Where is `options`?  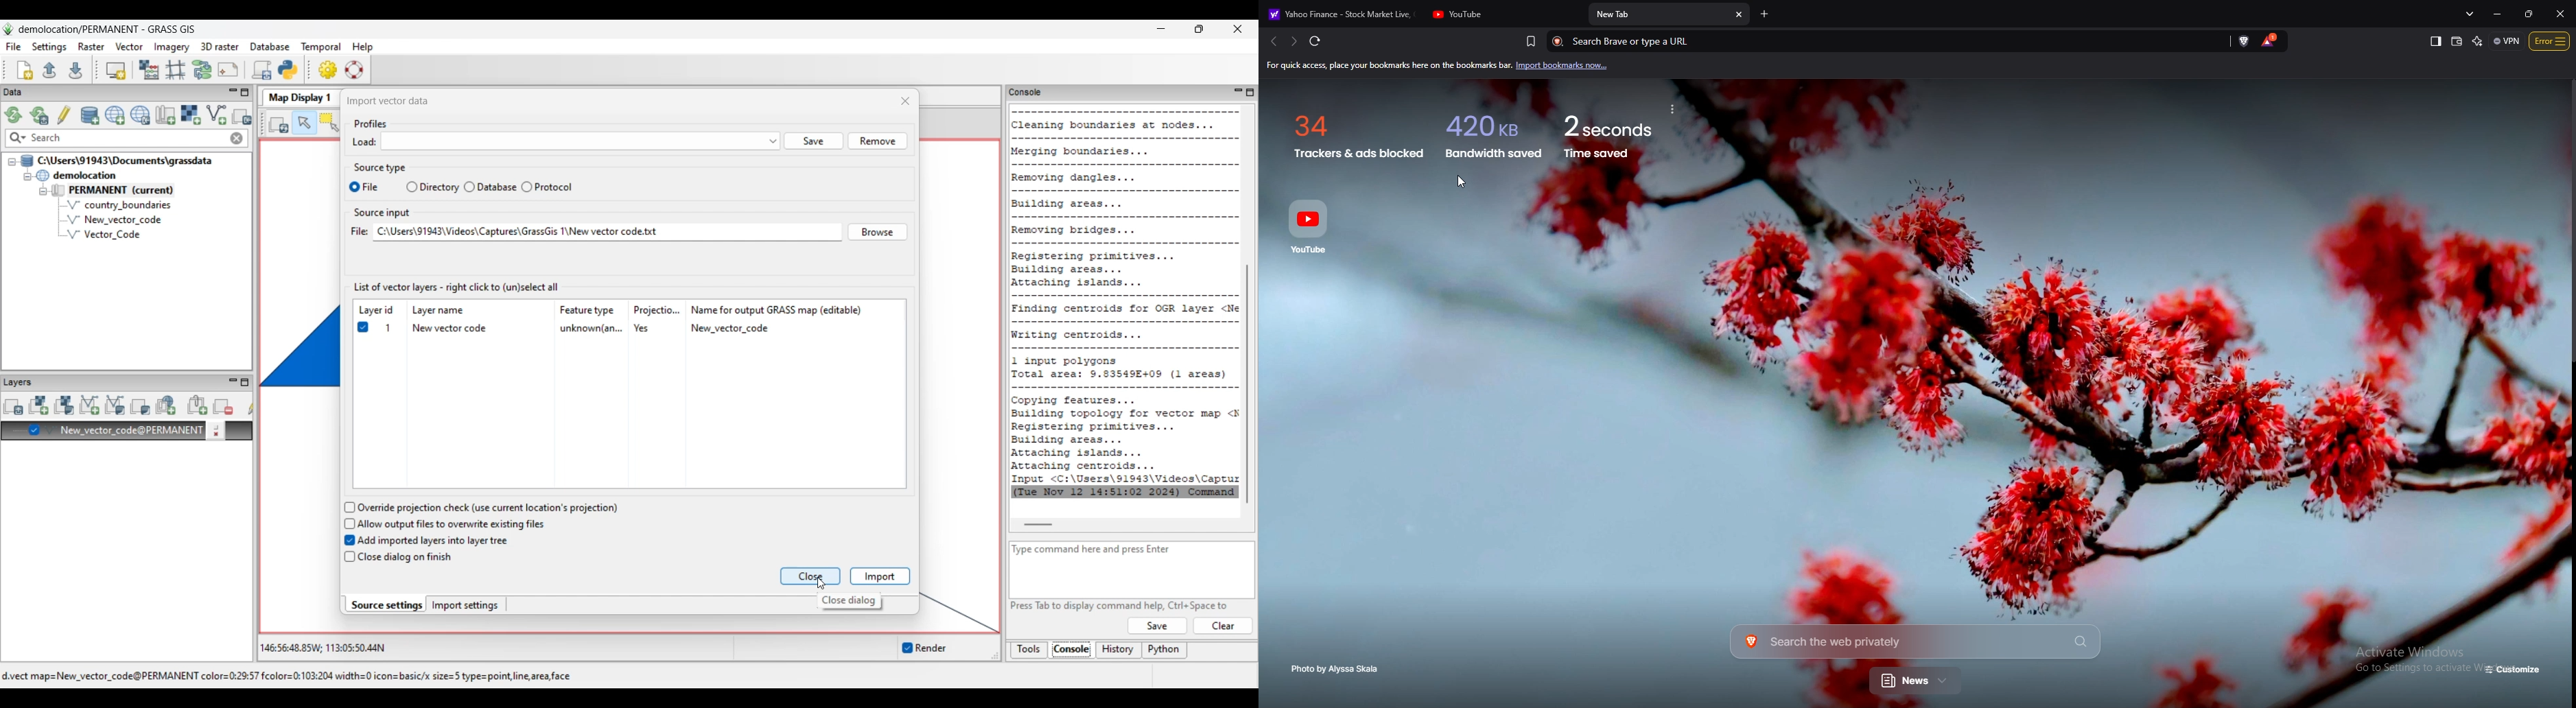 options is located at coordinates (2550, 40).